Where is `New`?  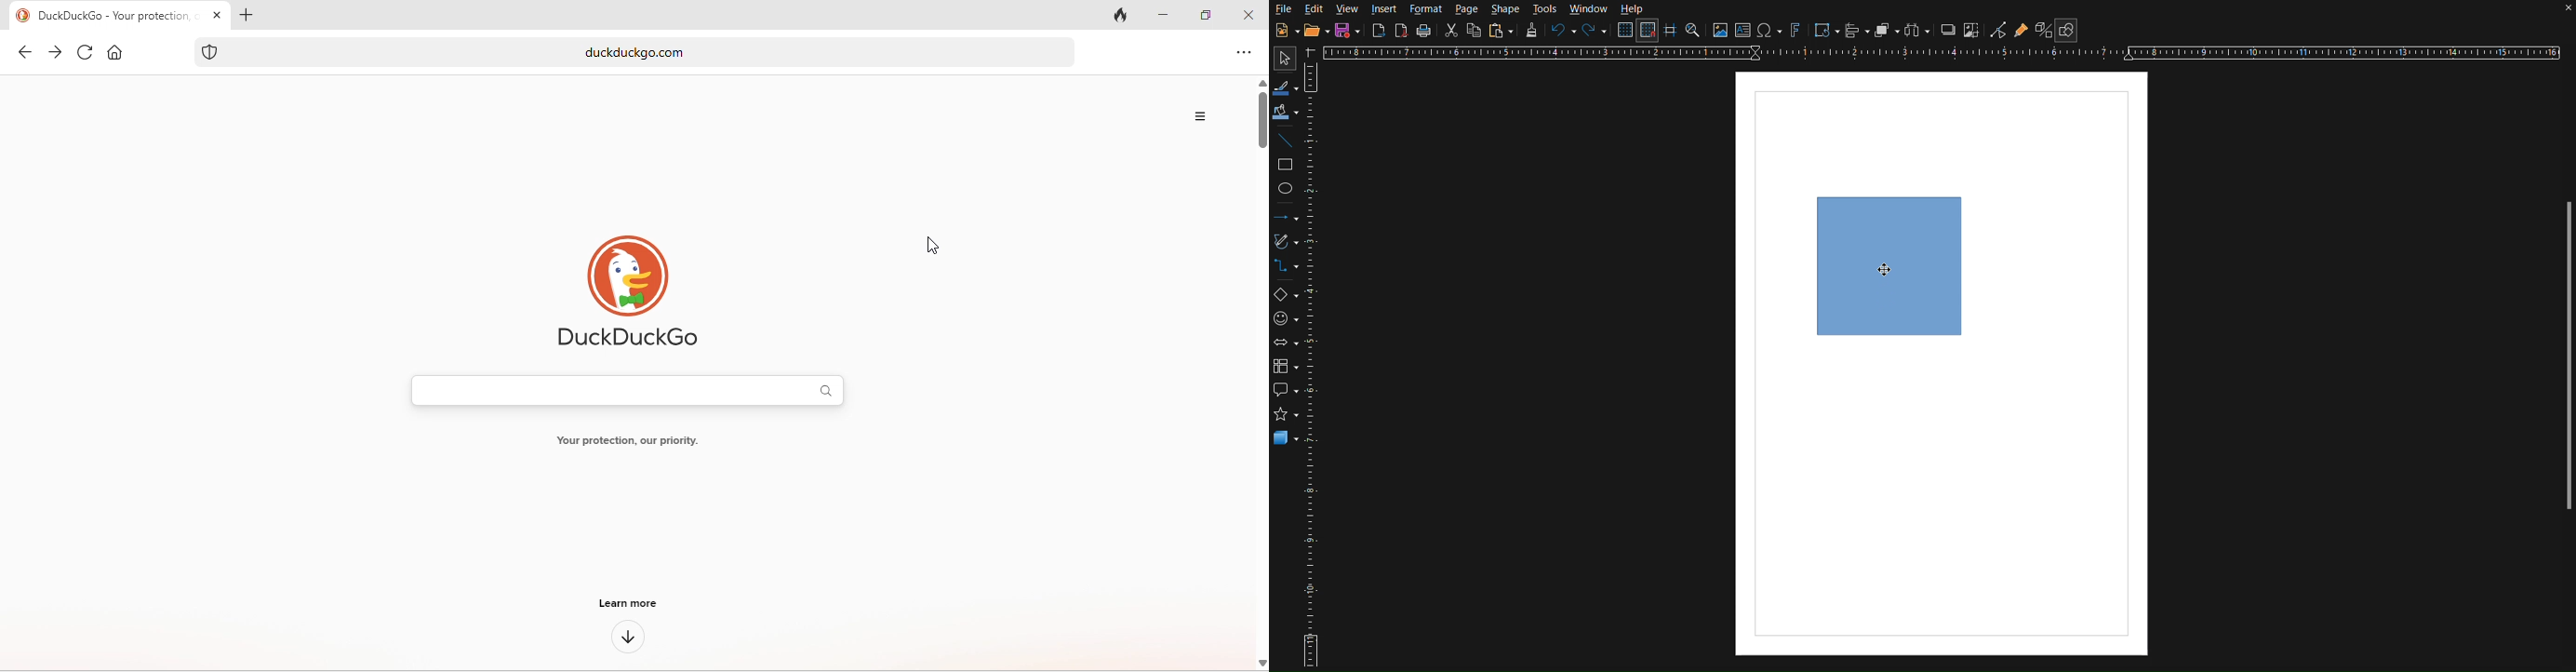 New is located at coordinates (1284, 30).